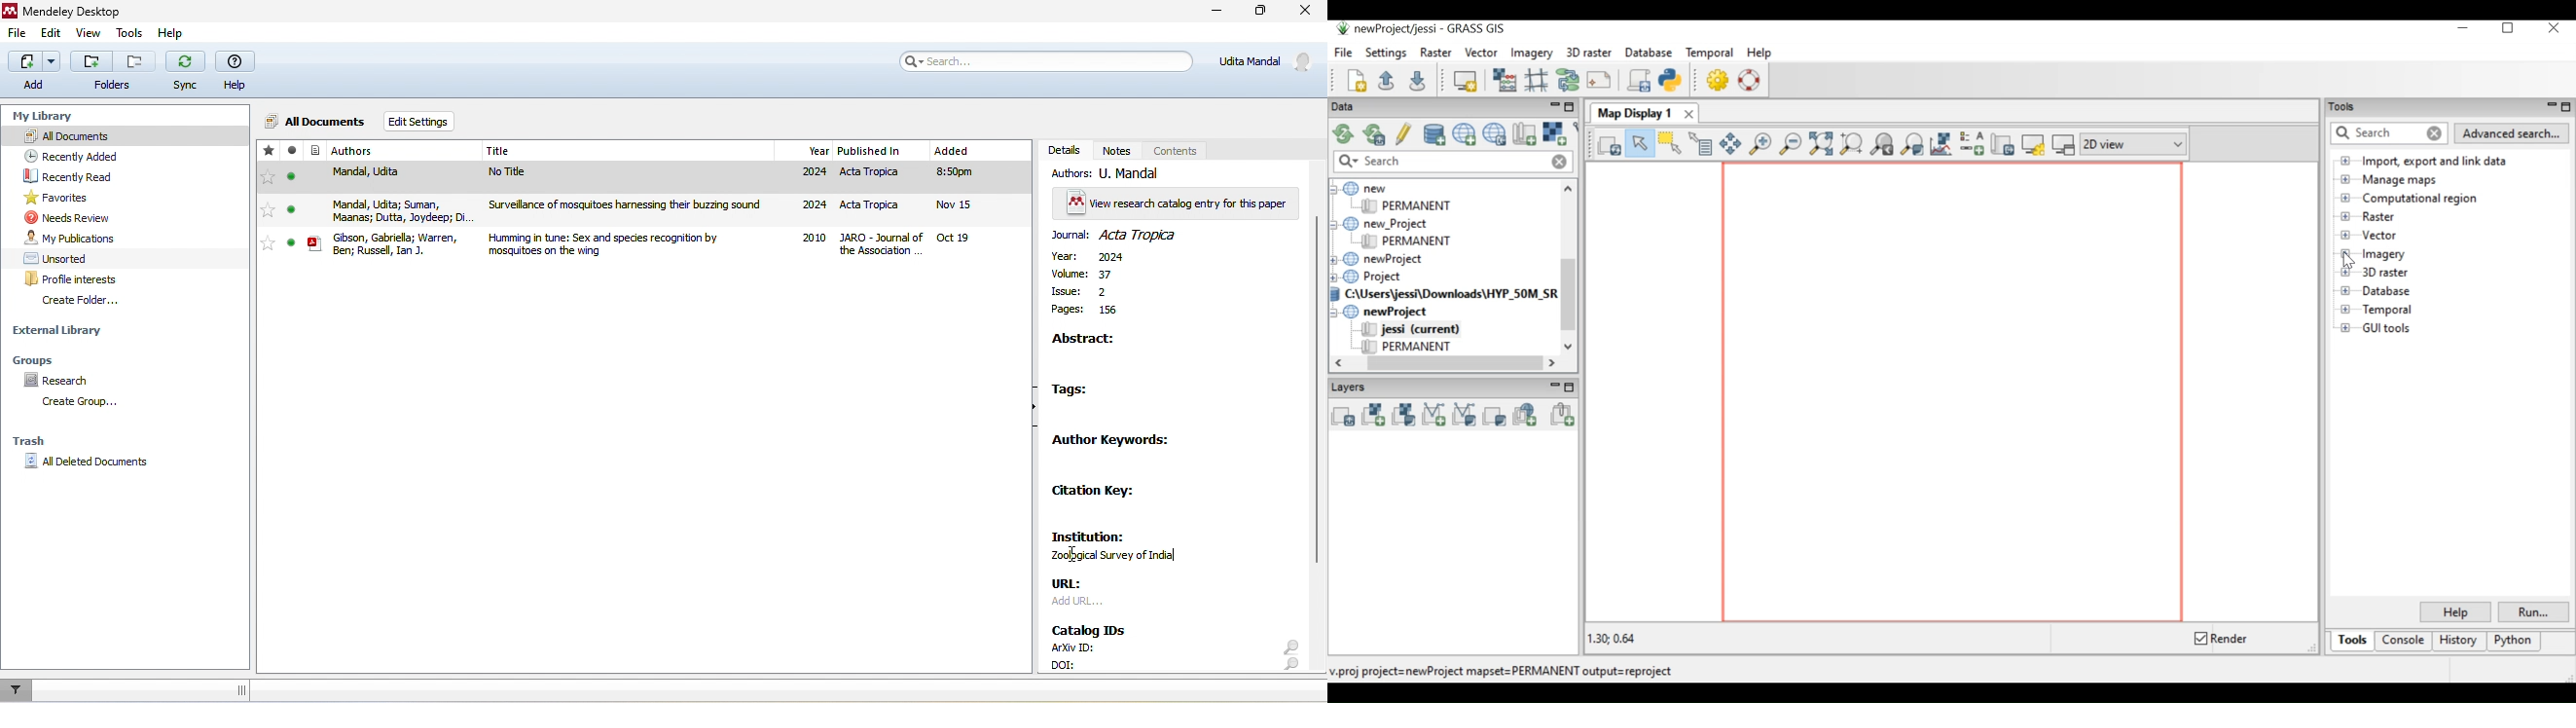 This screenshot has width=2576, height=728. I want to click on surveillance of mosquitoes harnessing their buzzing sound, so click(632, 208).